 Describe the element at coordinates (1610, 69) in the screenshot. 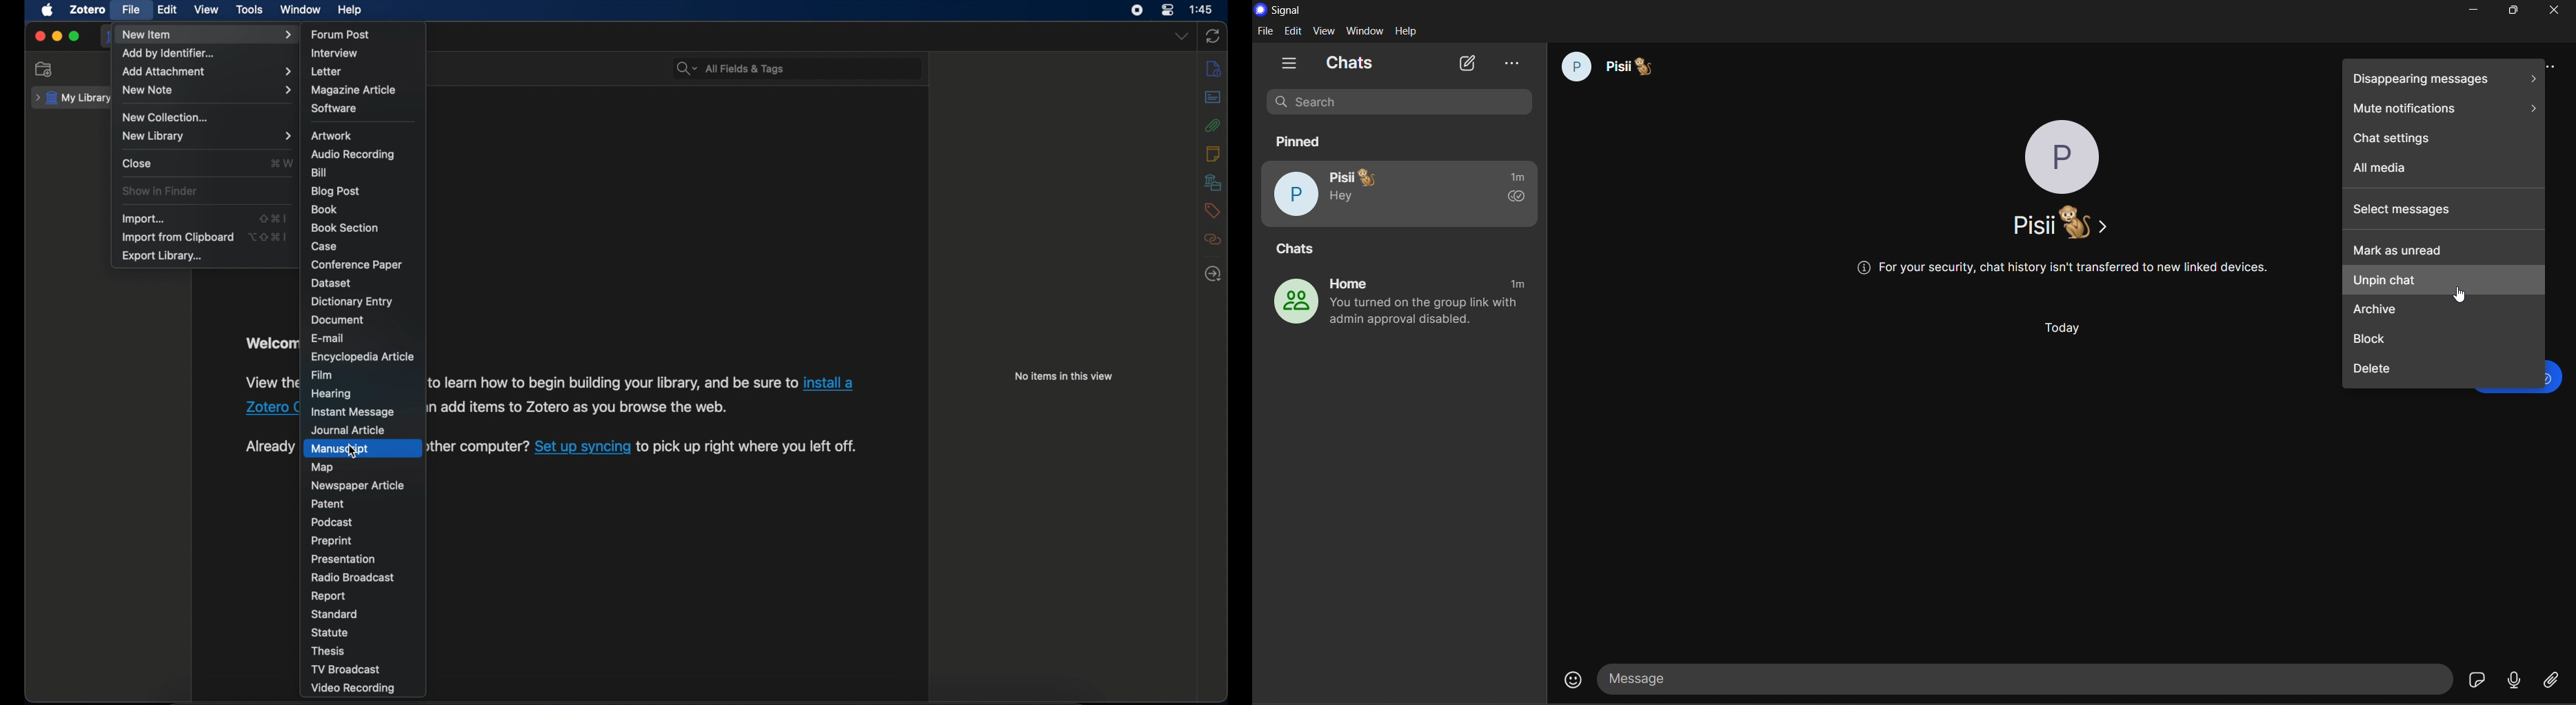

I see `pisii chat` at that location.